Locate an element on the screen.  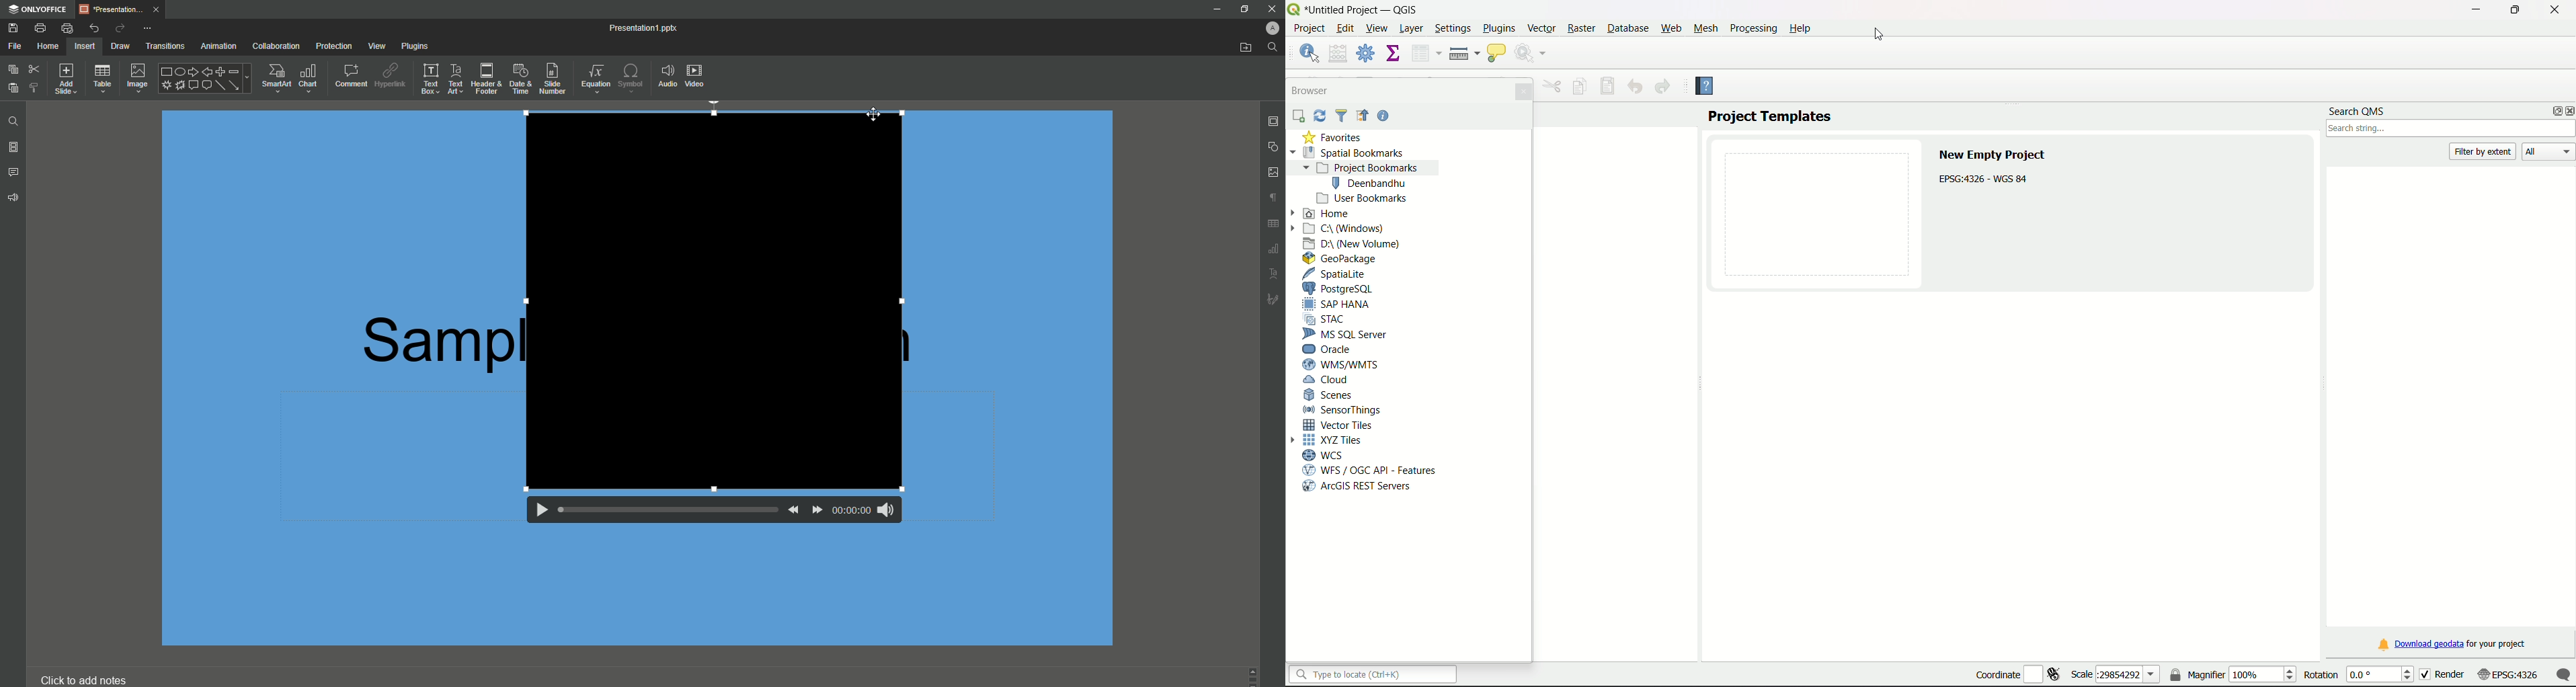
Minimize is located at coordinates (1217, 9).